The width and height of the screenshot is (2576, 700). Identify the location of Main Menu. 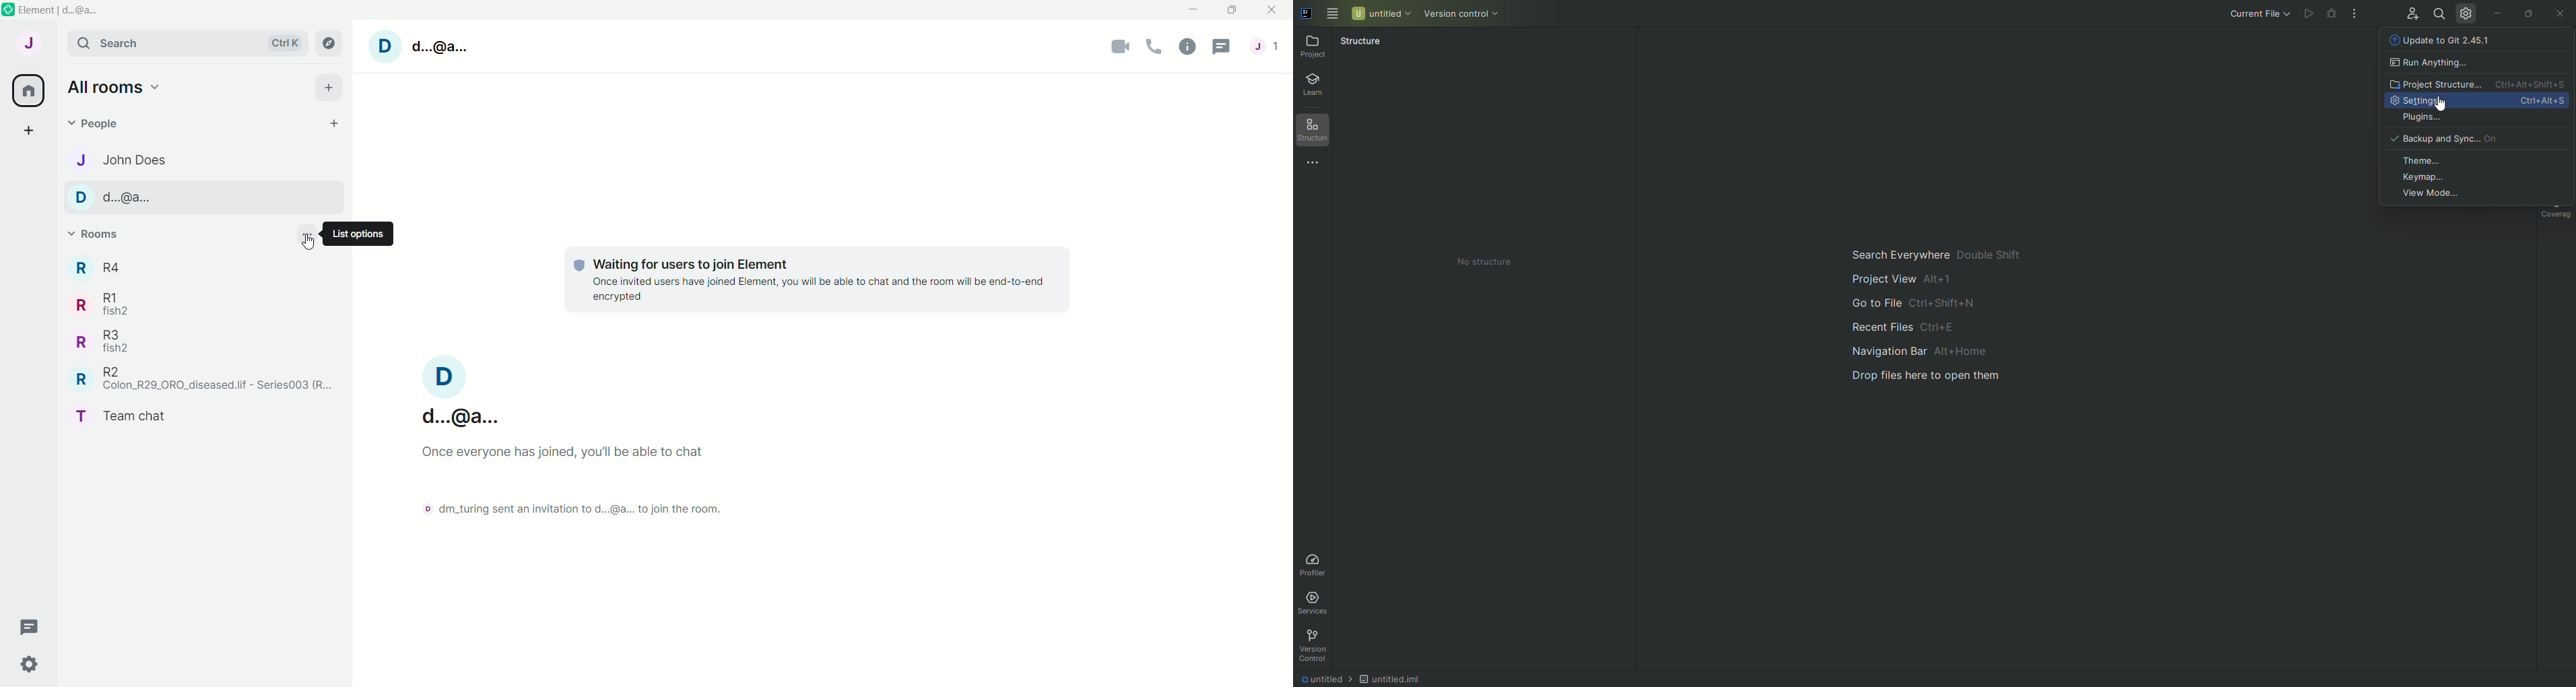
(1330, 15).